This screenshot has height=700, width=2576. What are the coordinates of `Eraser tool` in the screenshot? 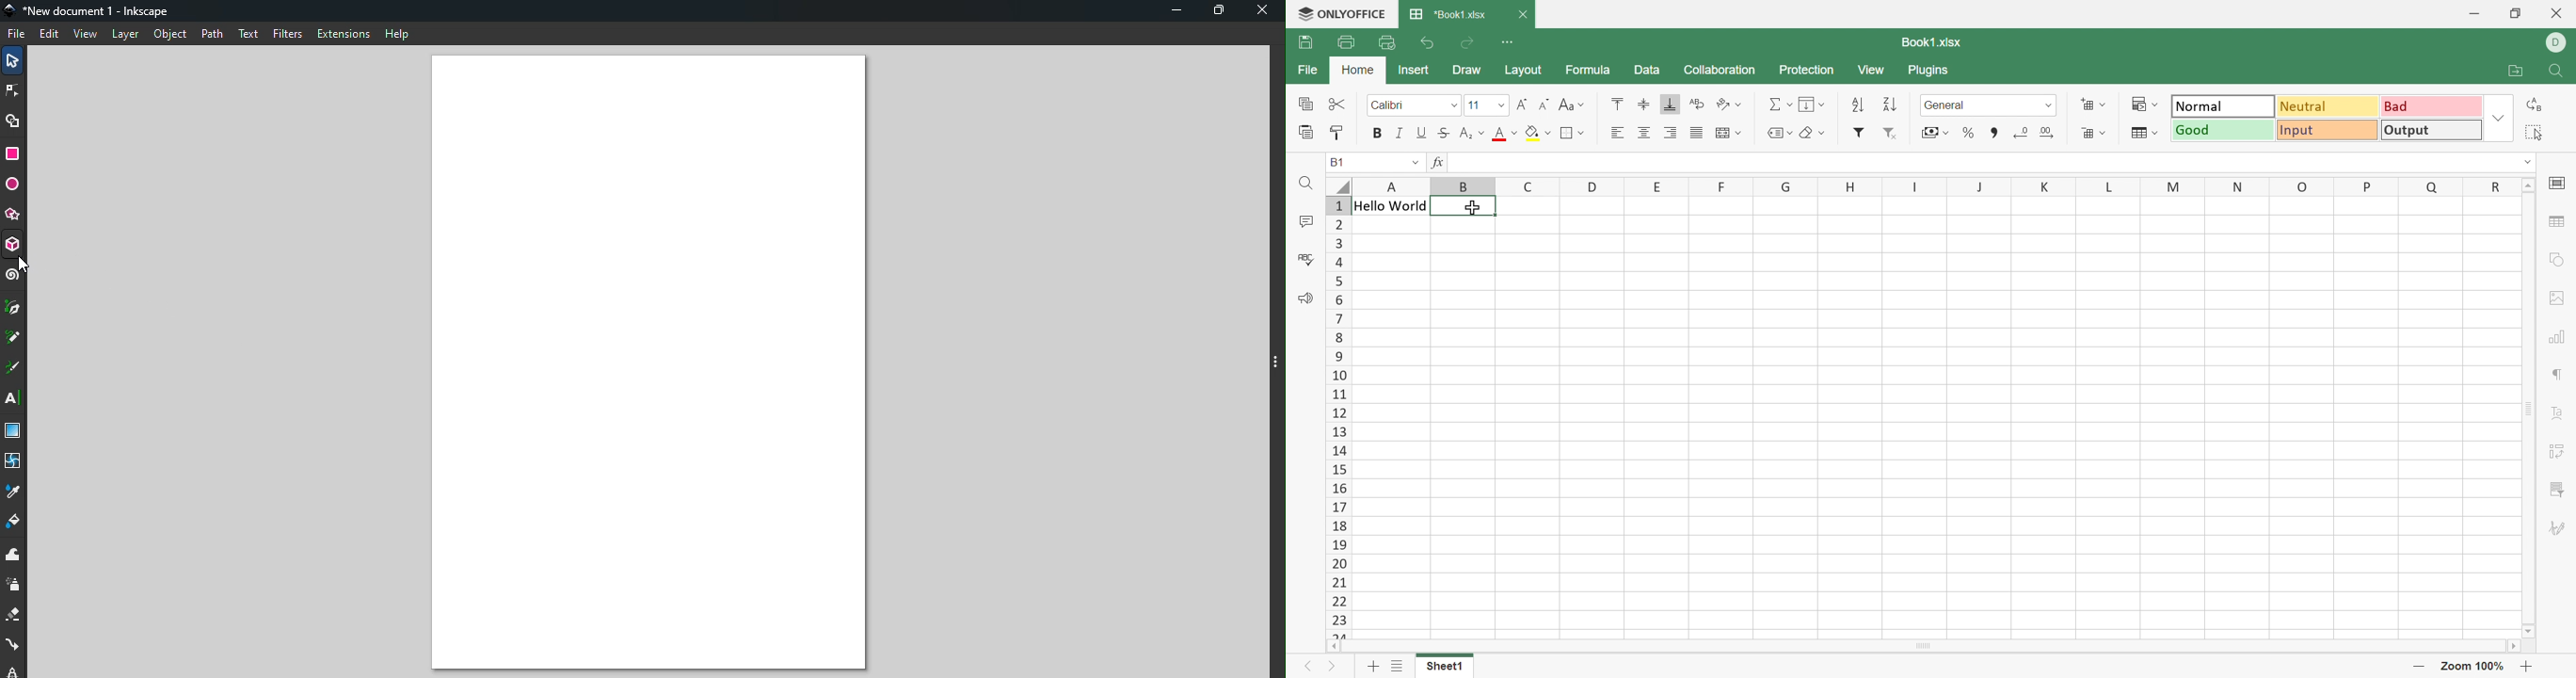 It's located at (14, 617).